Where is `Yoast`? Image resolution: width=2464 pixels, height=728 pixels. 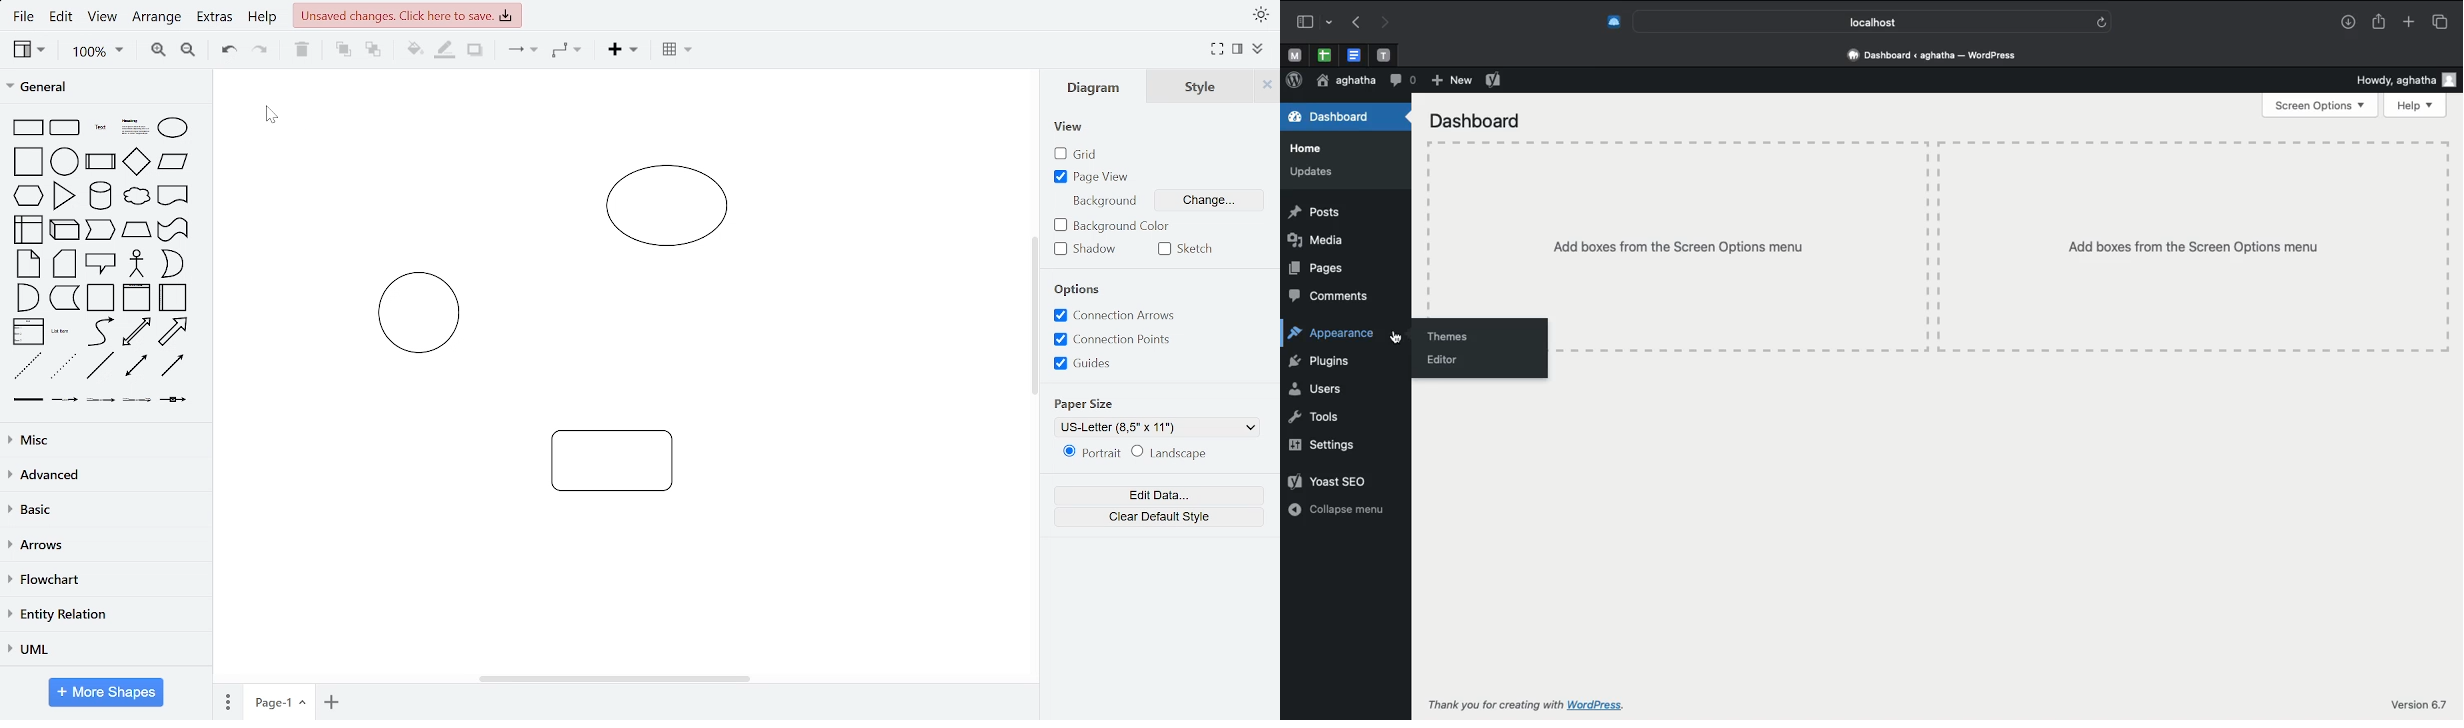
Yoast is located at coordinates (1493, 80).